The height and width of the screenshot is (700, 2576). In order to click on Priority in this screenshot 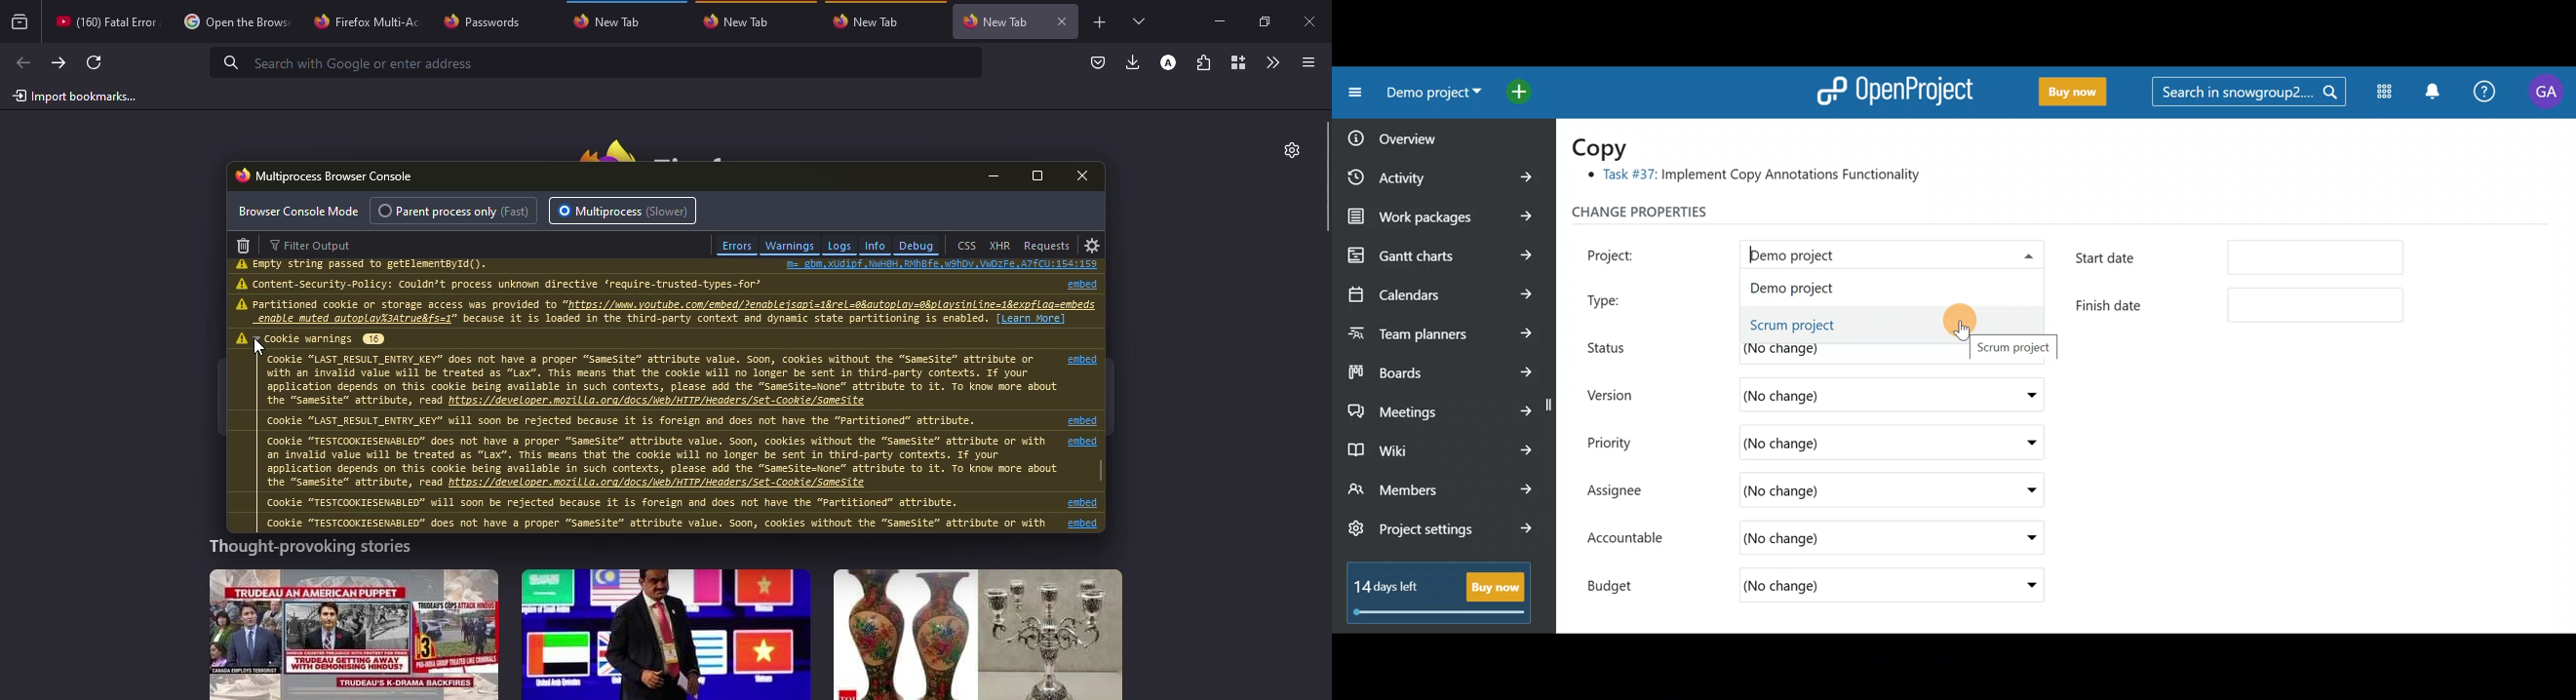, I will do `click(1624, 441)`.